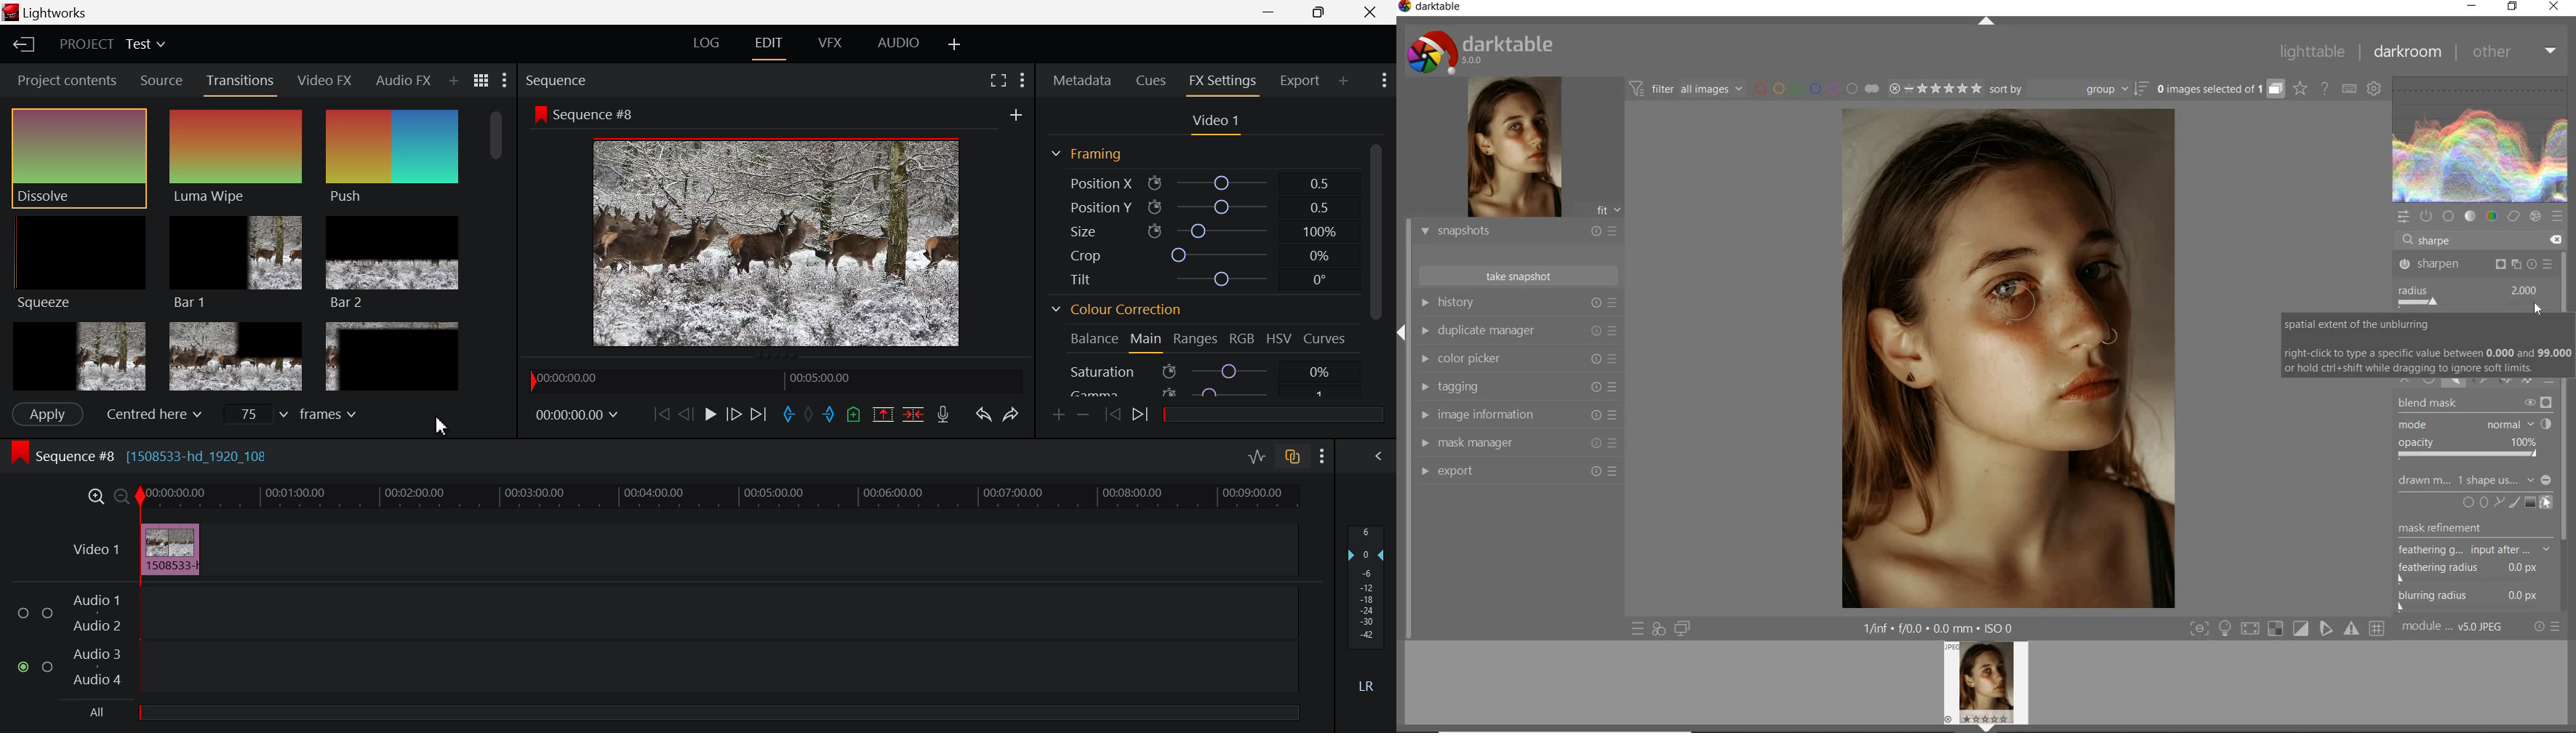 The height and width of the screenshot is (756, 2576). I want to click on Dissolve, so click(82, 154).